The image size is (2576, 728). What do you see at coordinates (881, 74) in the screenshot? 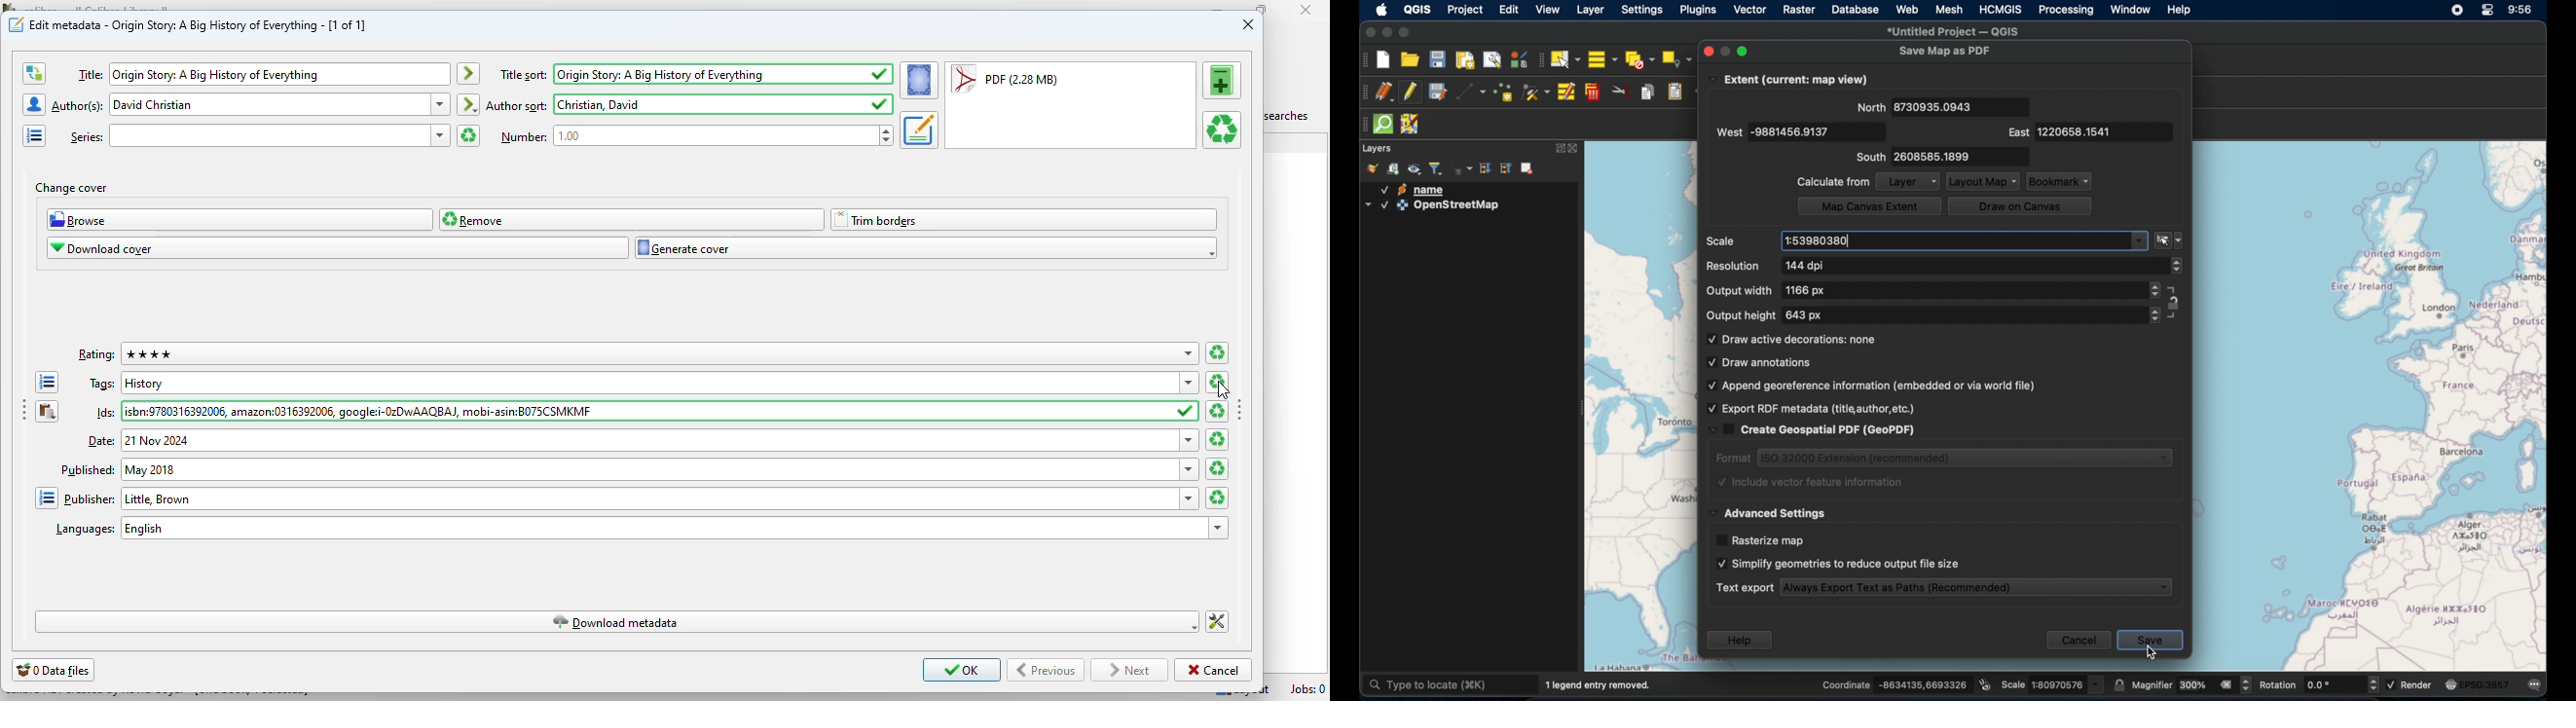
I see `saved` at bounding box center [881, 74].